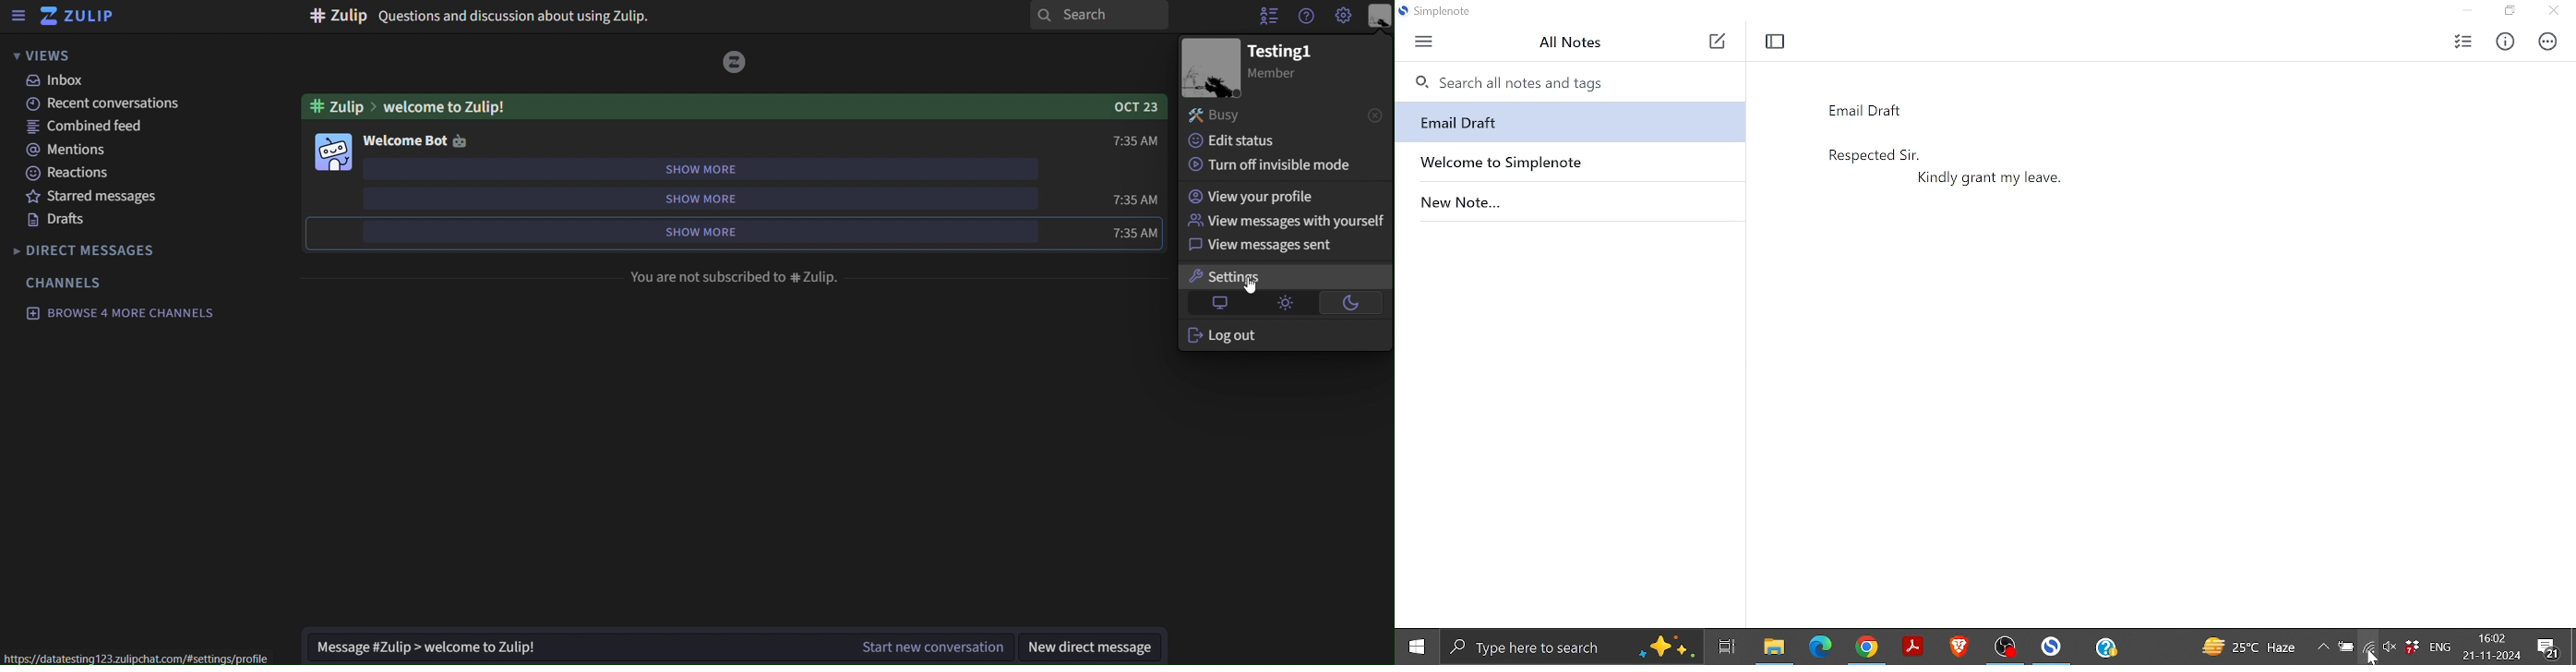 The height and width of the screenshot is (672, 2576). What do you see at coordinates (1726, 645) in the screenshot?
I see `Task view` at bounding box center [1726, 645].